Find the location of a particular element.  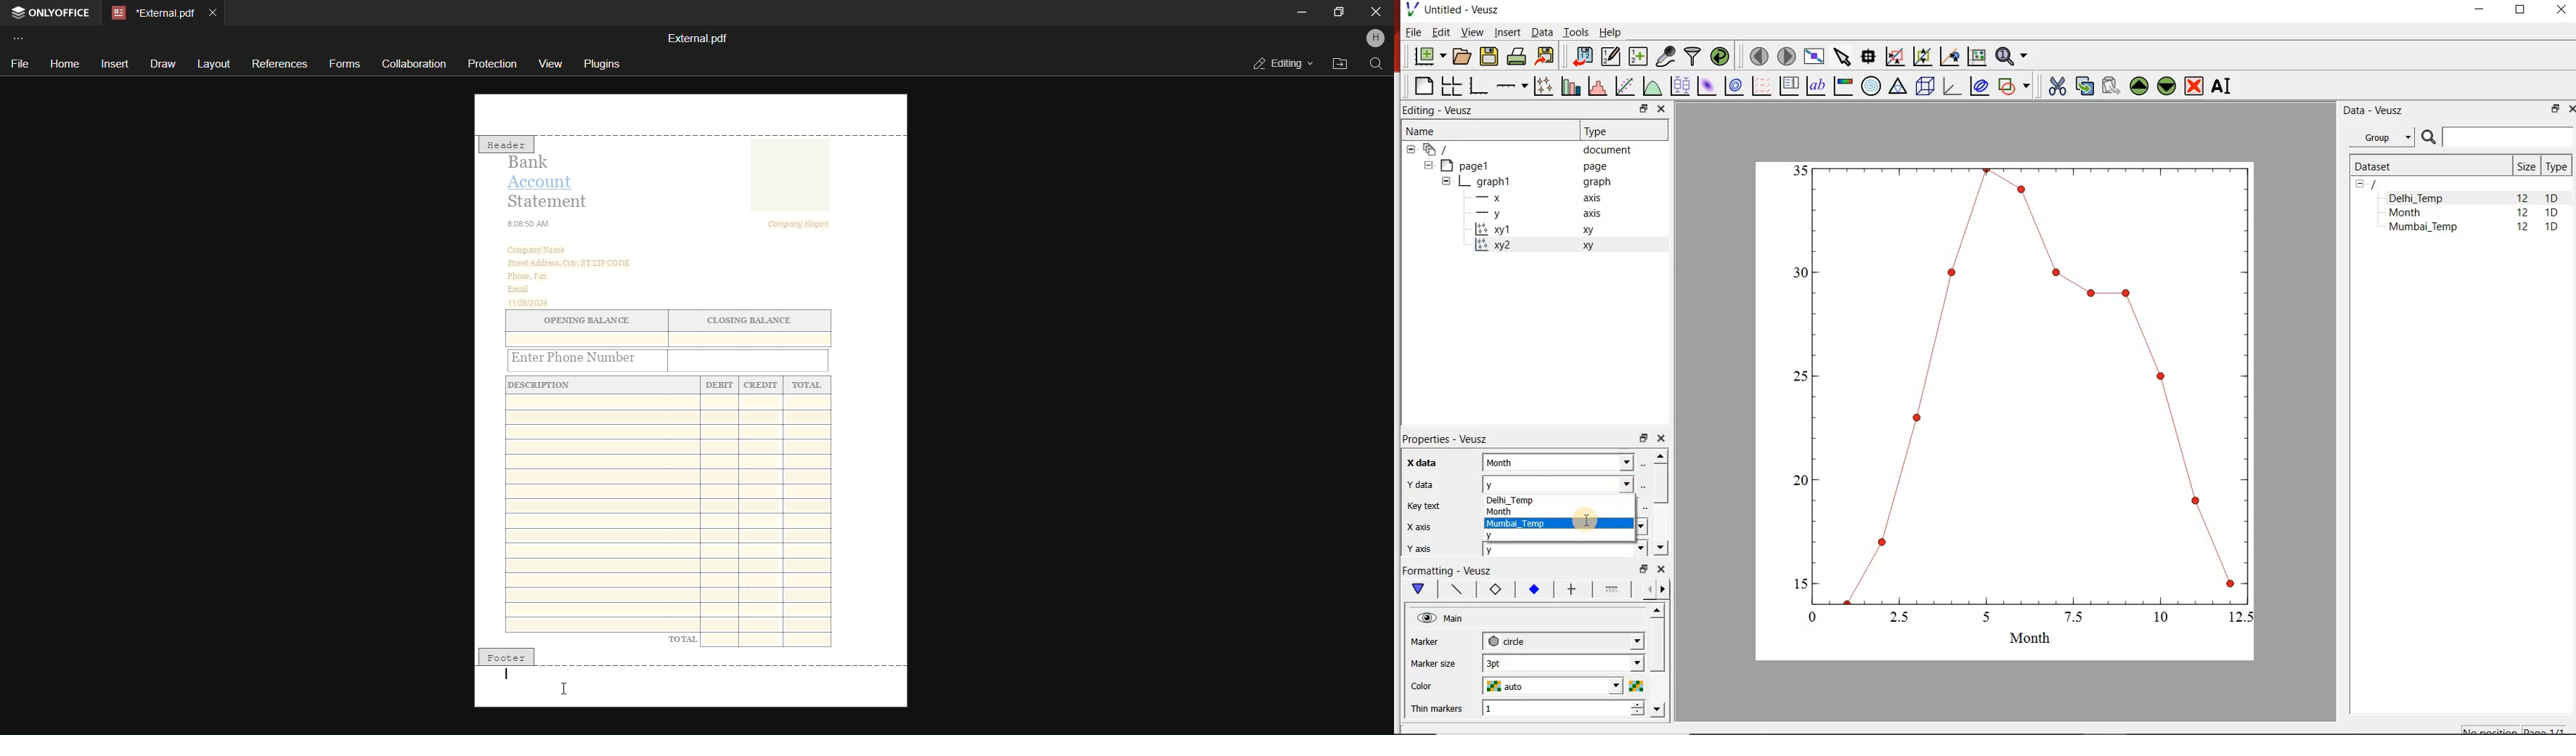

read data points on the graph is located at coordinates (1868, 56).